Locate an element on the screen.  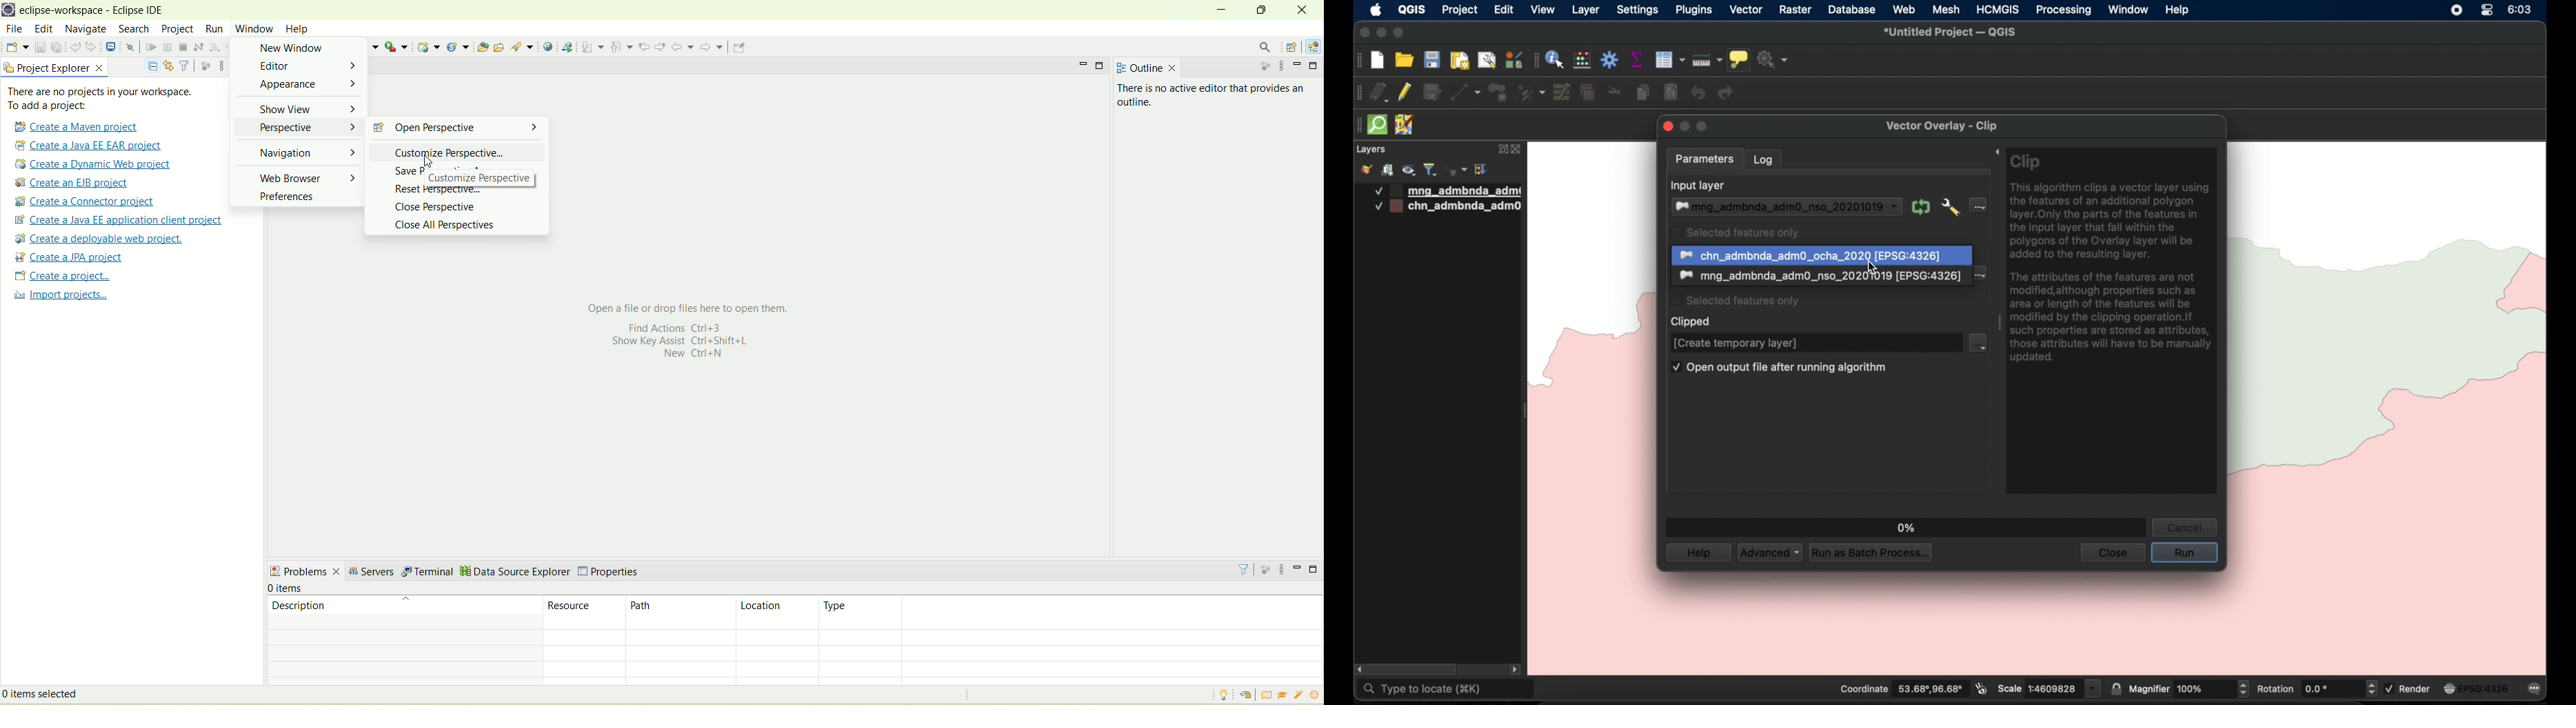
copy features is located at coordinates (1644, 93).